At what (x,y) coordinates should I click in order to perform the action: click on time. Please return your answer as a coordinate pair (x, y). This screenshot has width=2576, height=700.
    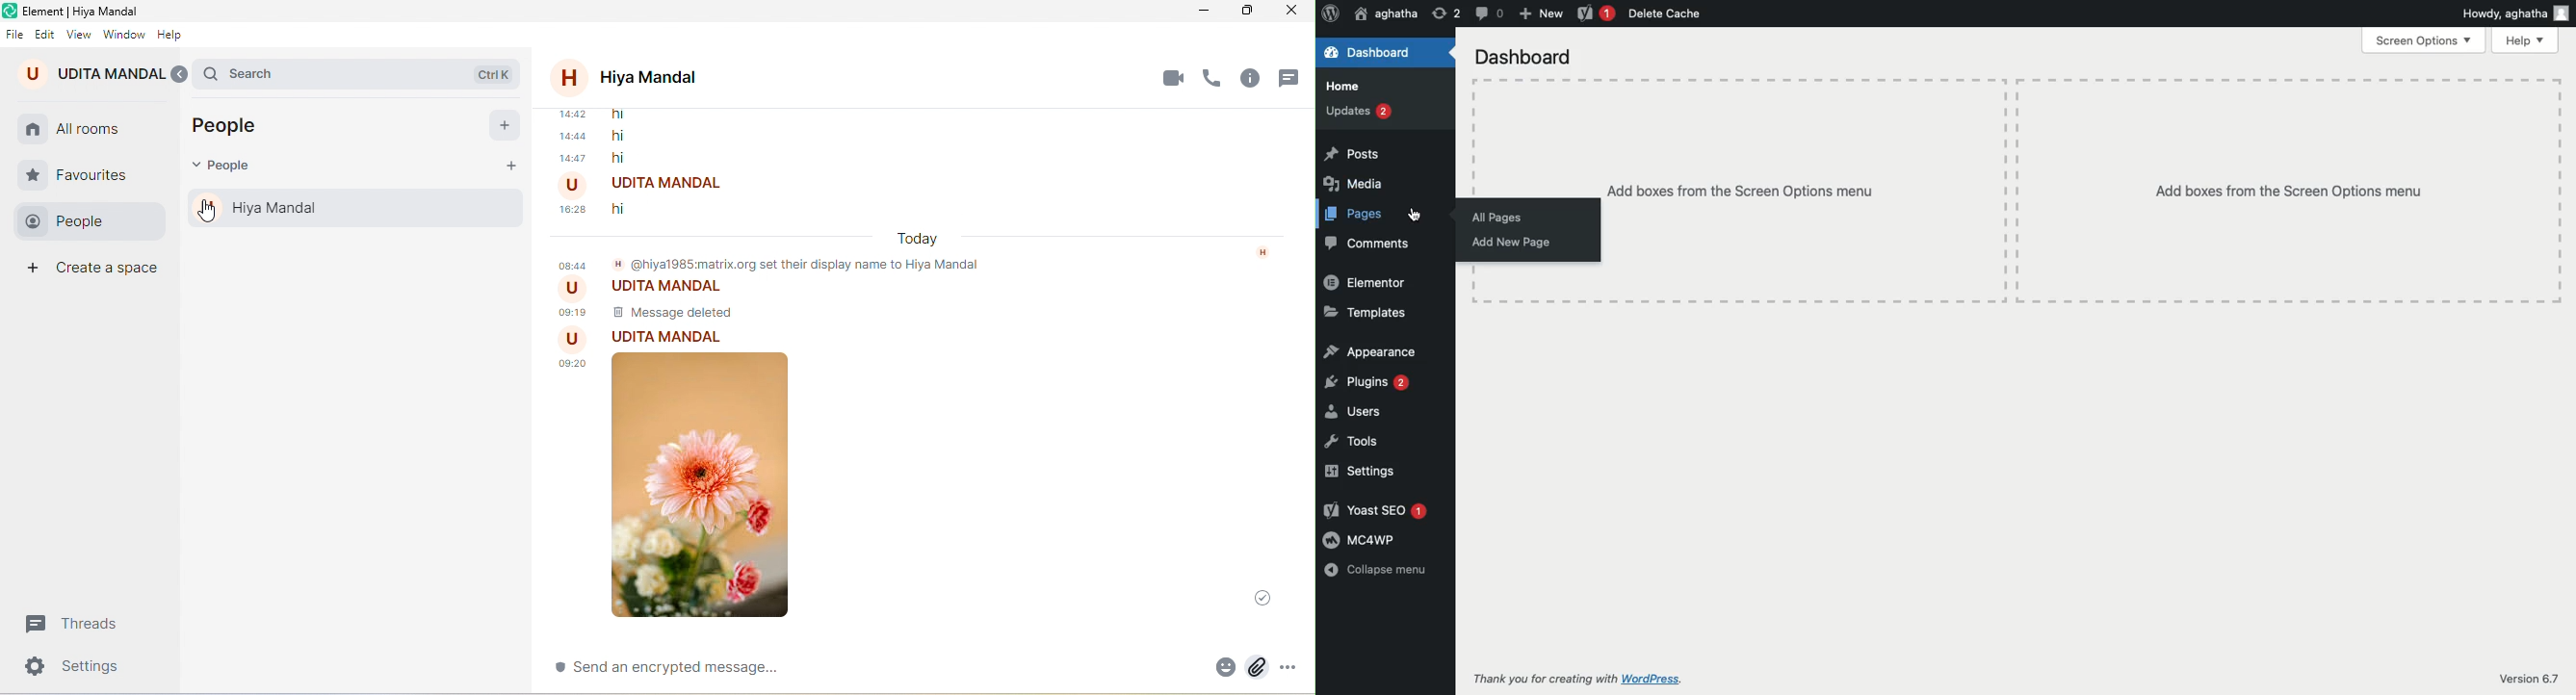
    Looking at the image, I should click on (577, 160).